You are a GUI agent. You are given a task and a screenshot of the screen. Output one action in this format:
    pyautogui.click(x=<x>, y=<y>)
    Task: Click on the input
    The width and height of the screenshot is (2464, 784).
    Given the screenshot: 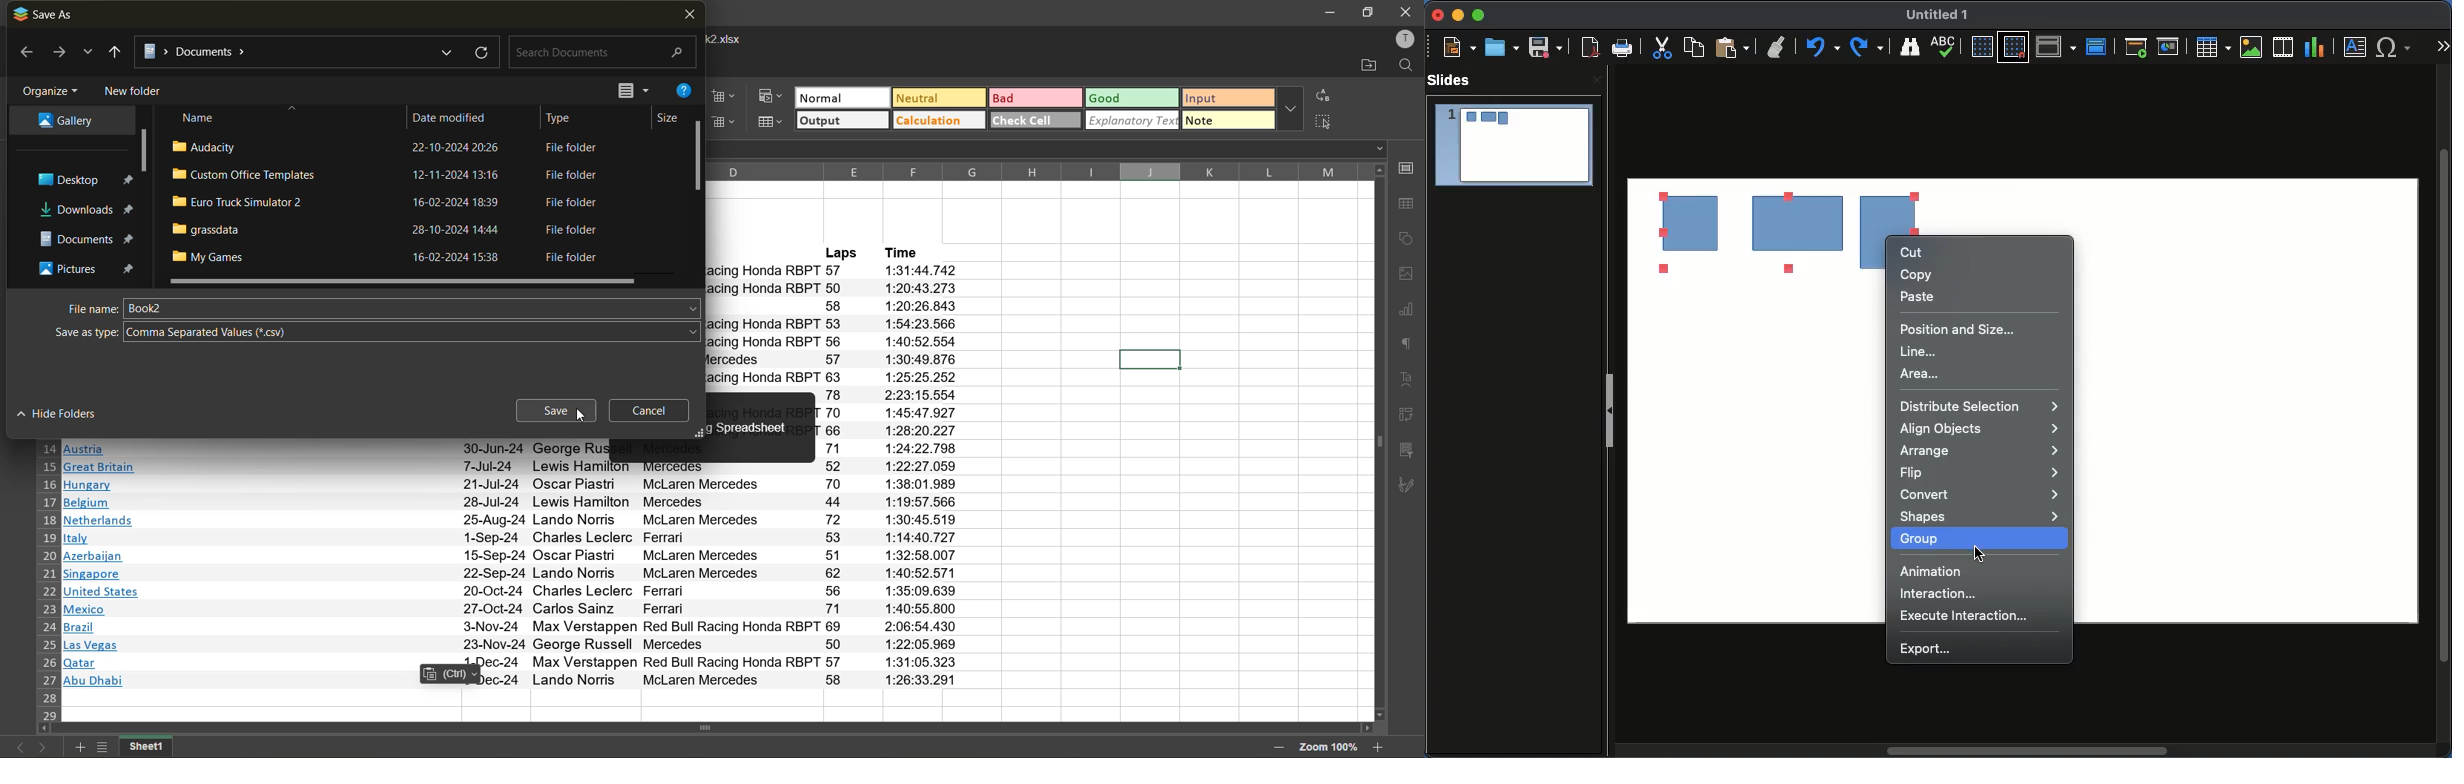 What is the action you would take?
    pyautogui.click(x=1228, y=97)
    